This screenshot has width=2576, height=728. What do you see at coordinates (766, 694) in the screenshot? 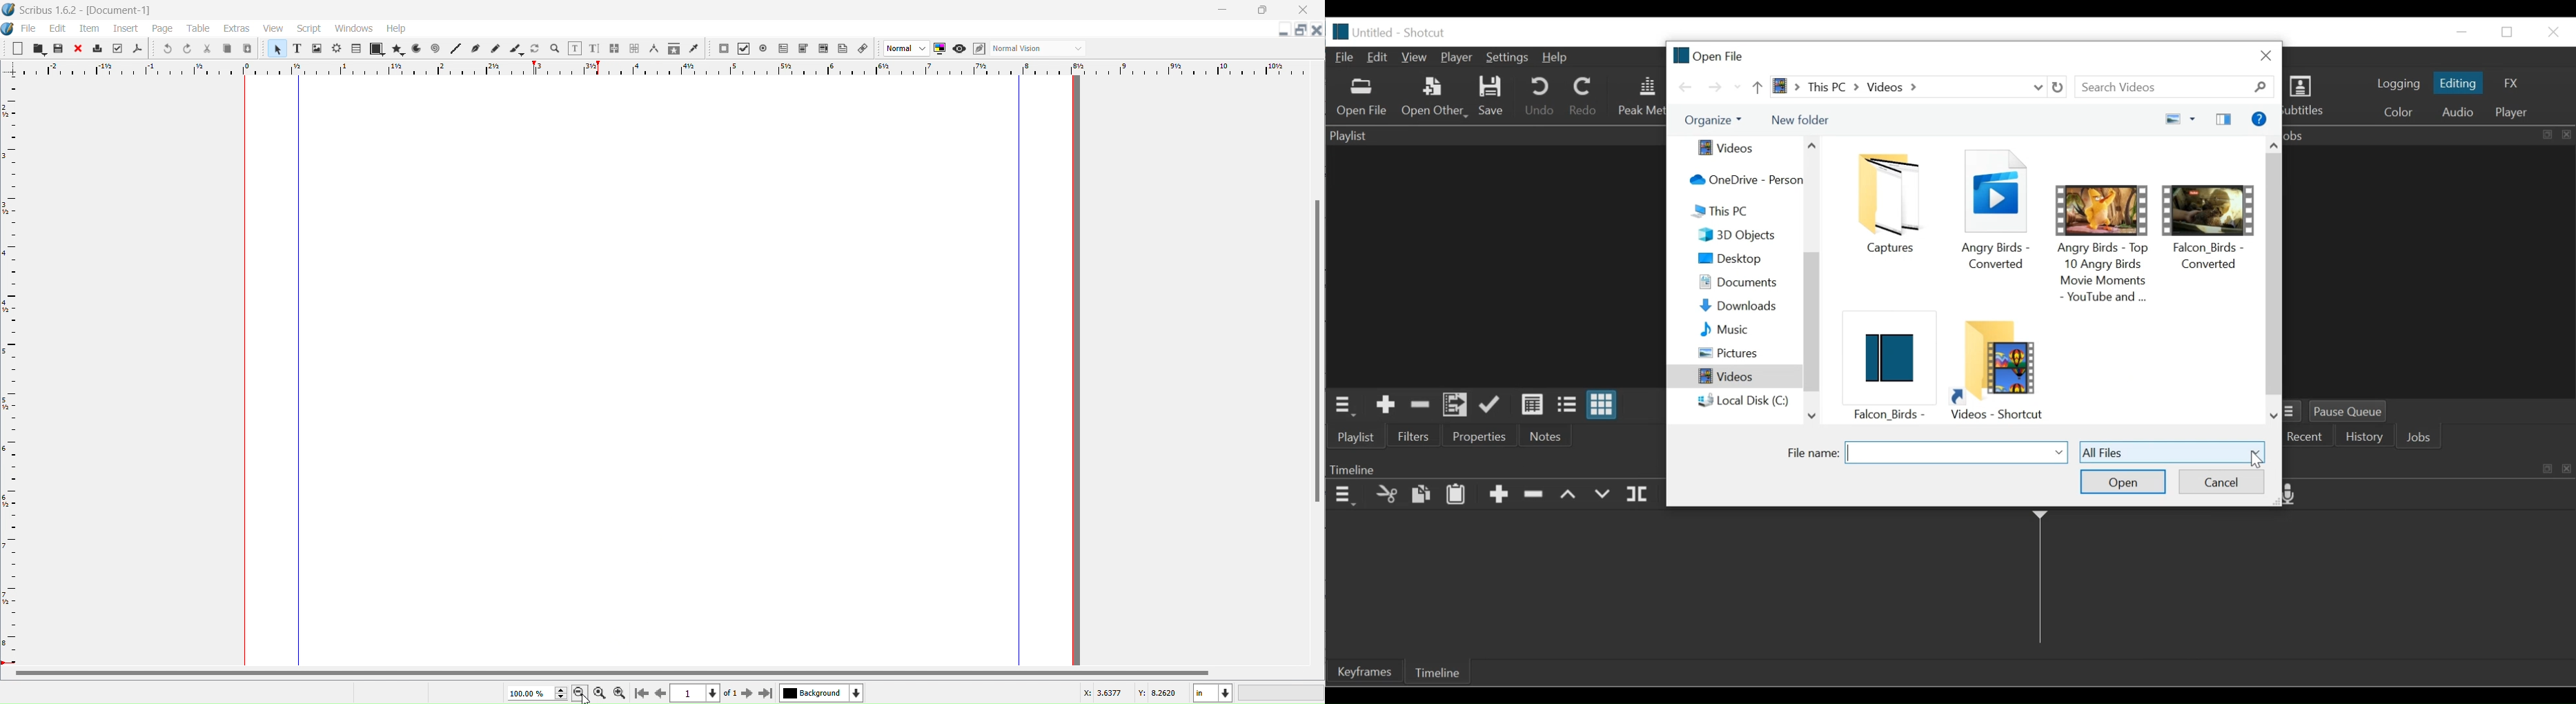
I see `Go to last page` at bounding box center [766, 694].